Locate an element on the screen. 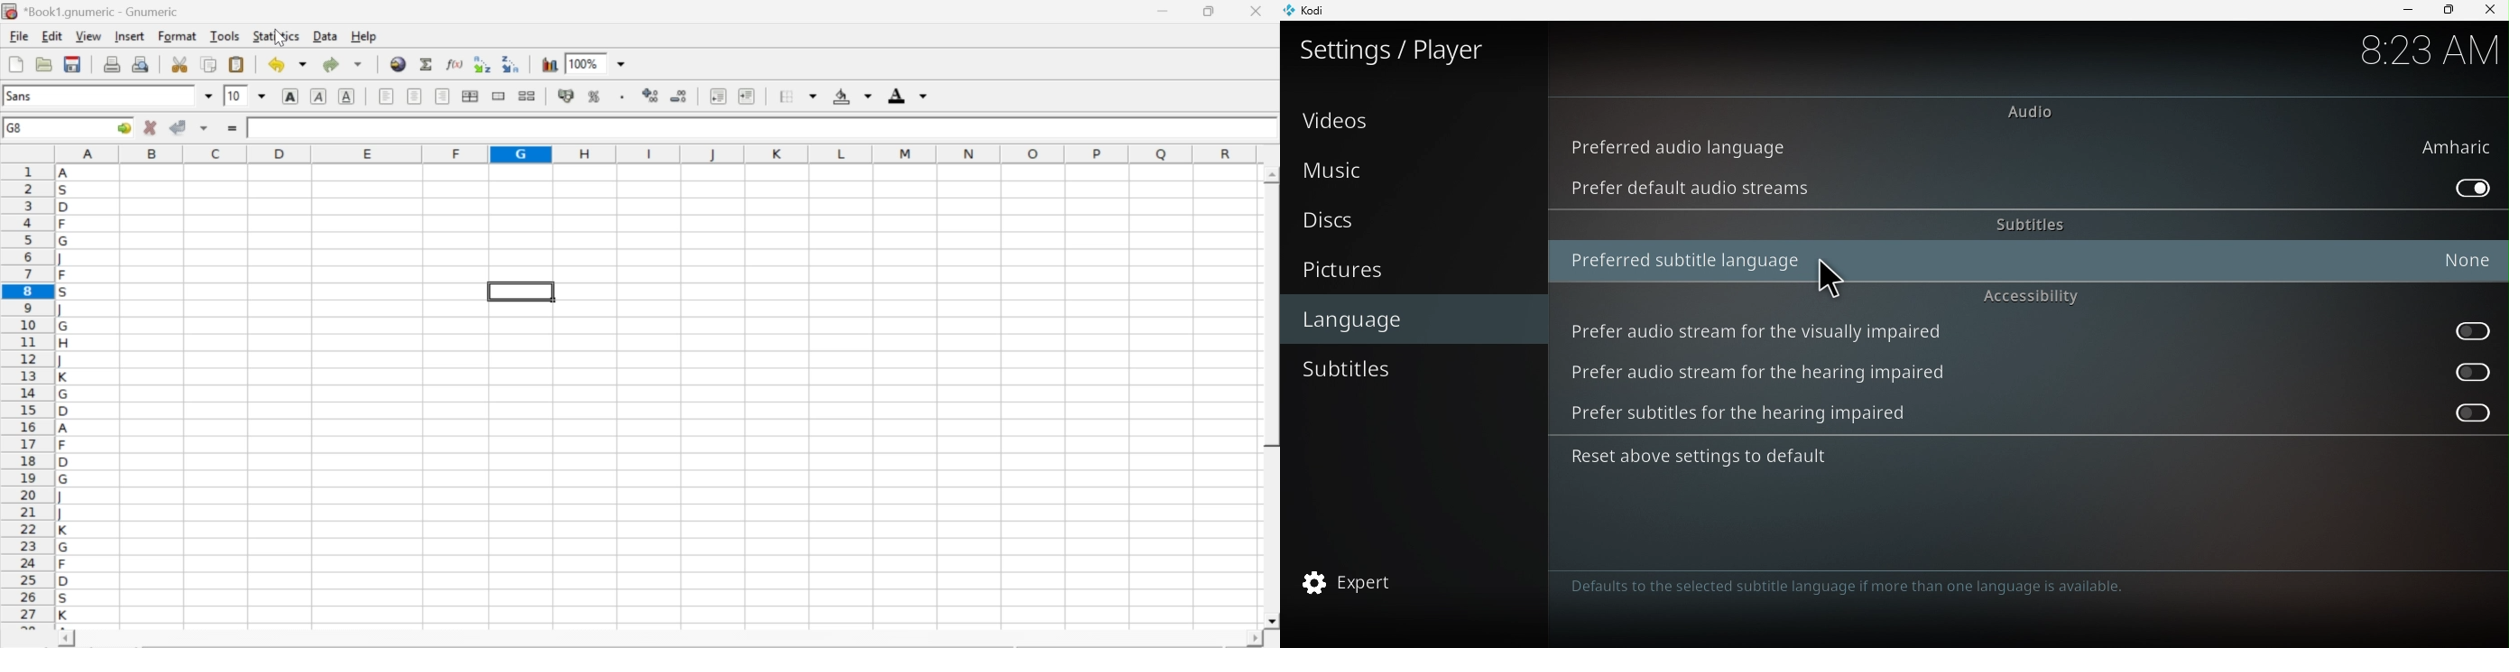  8:22 AM is located at coordinates (2427, 51).